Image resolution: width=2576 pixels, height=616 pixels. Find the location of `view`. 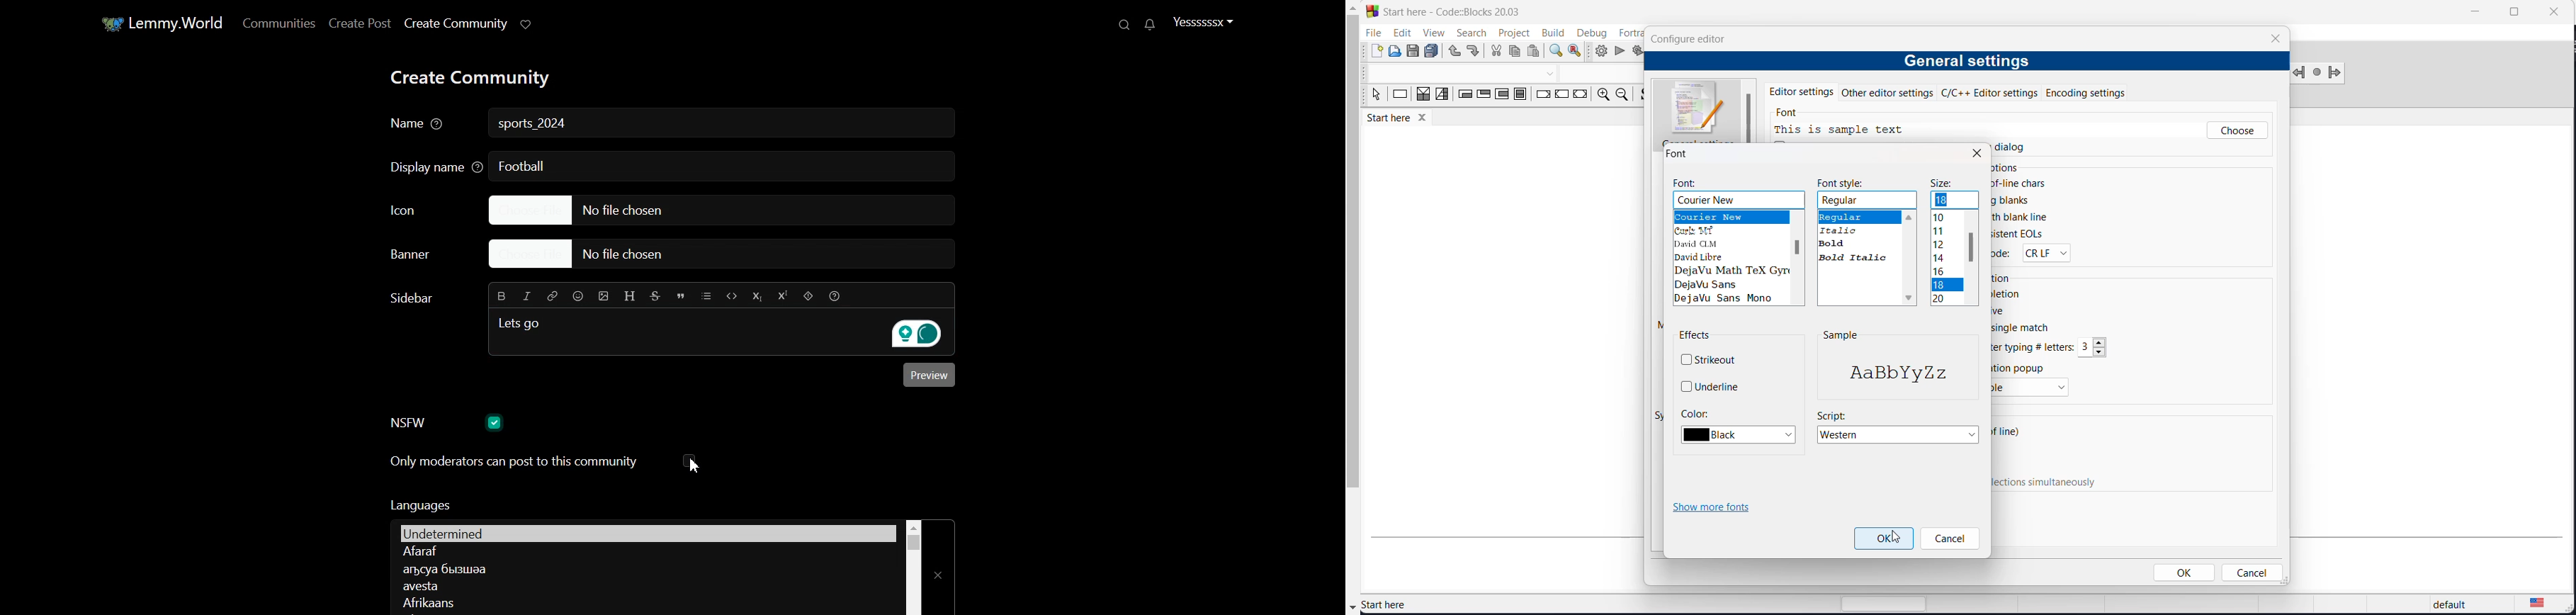

view is located at coordinates (1430, 32).